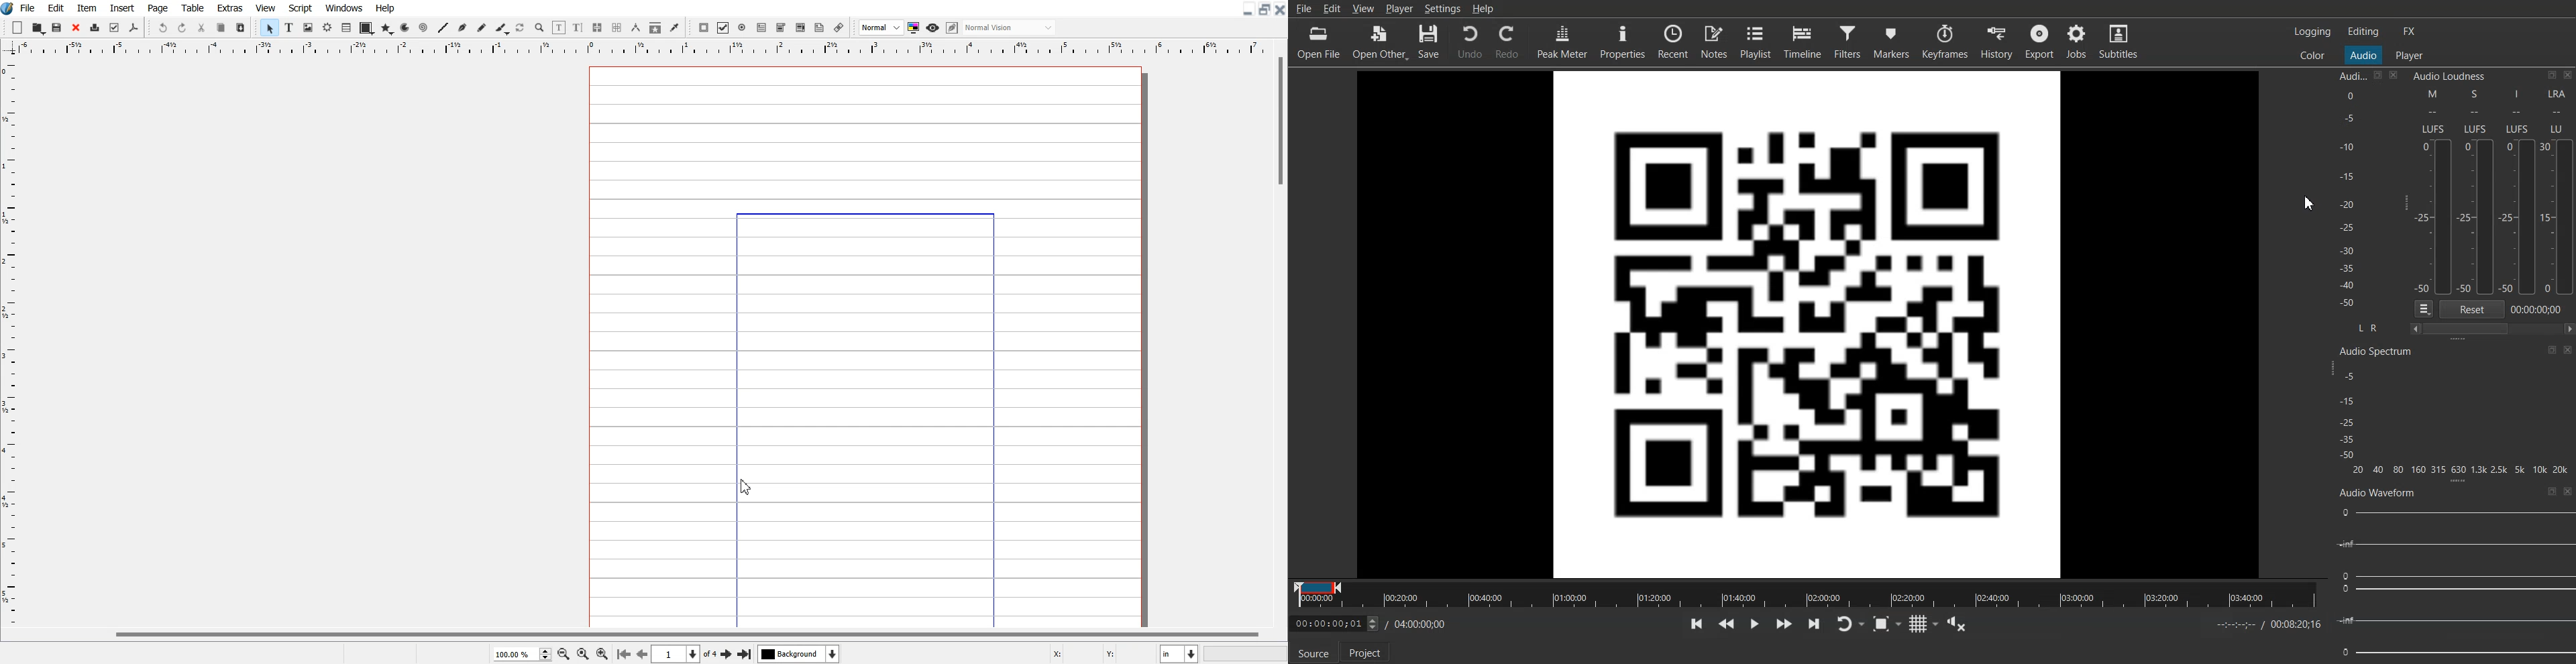 Image resolution: width=2576 pixels, height=672 pixels. What do you see at coordinates (133, 27) in the screenshot?
I see `Save as PDF` at bounding box center [133, 27].